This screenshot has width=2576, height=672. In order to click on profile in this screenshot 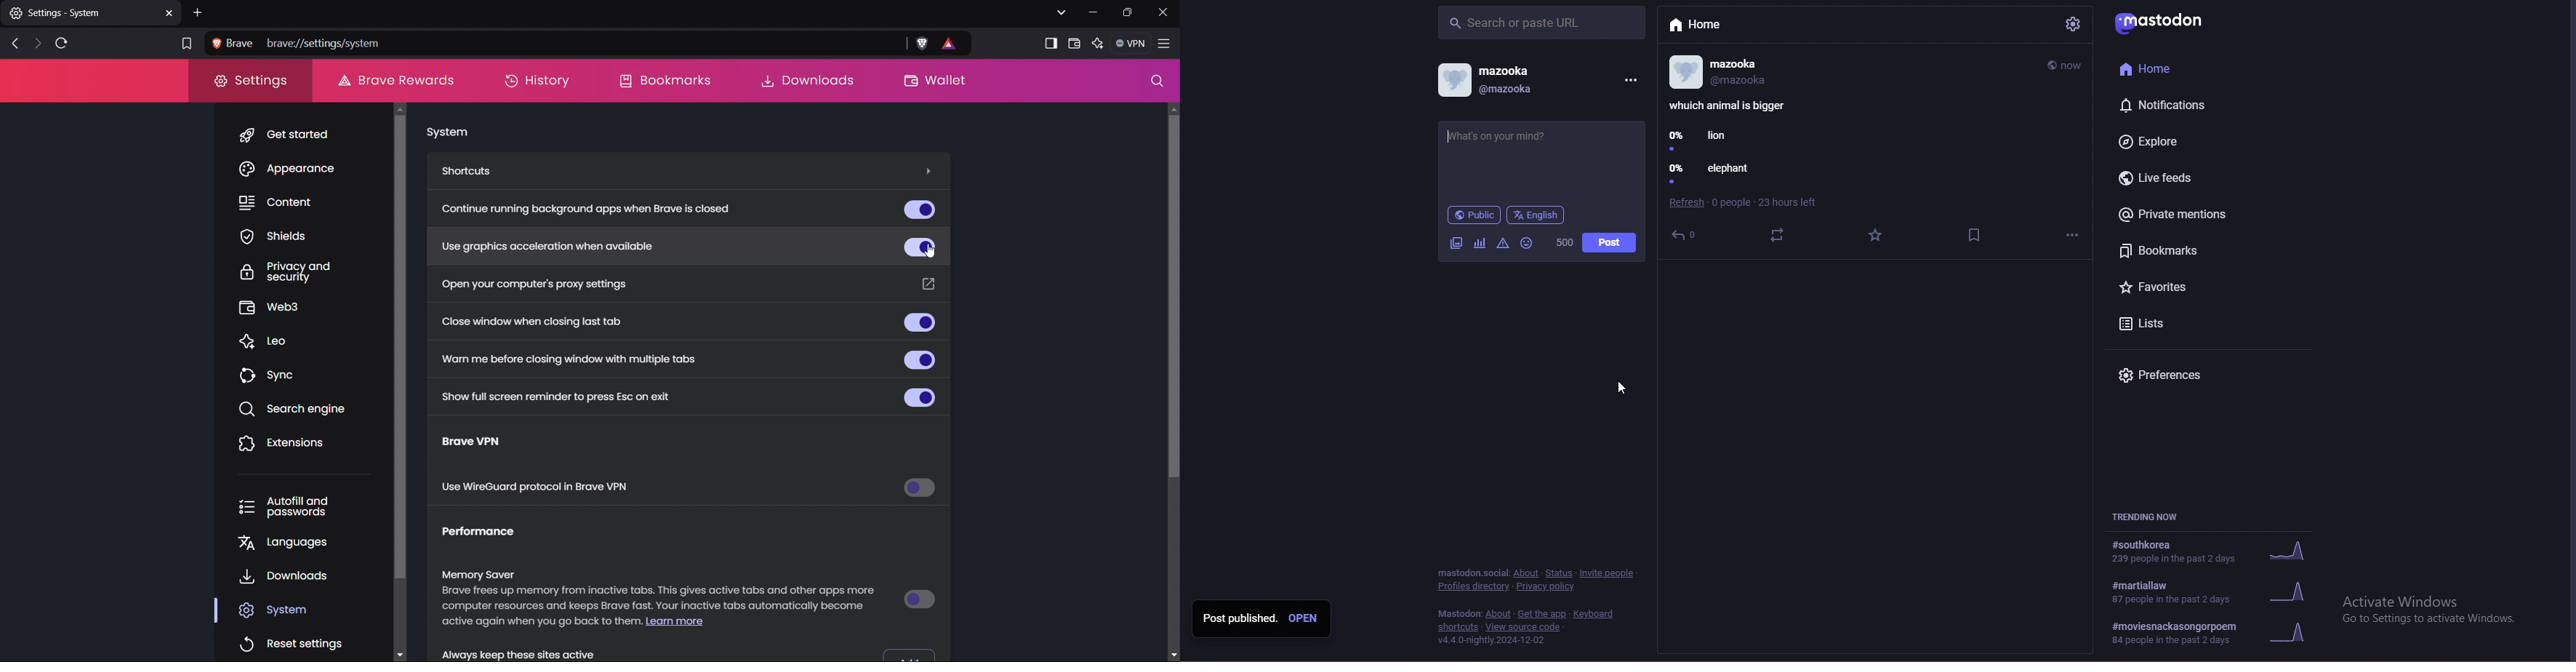, I will do `click(1688, 72)`.